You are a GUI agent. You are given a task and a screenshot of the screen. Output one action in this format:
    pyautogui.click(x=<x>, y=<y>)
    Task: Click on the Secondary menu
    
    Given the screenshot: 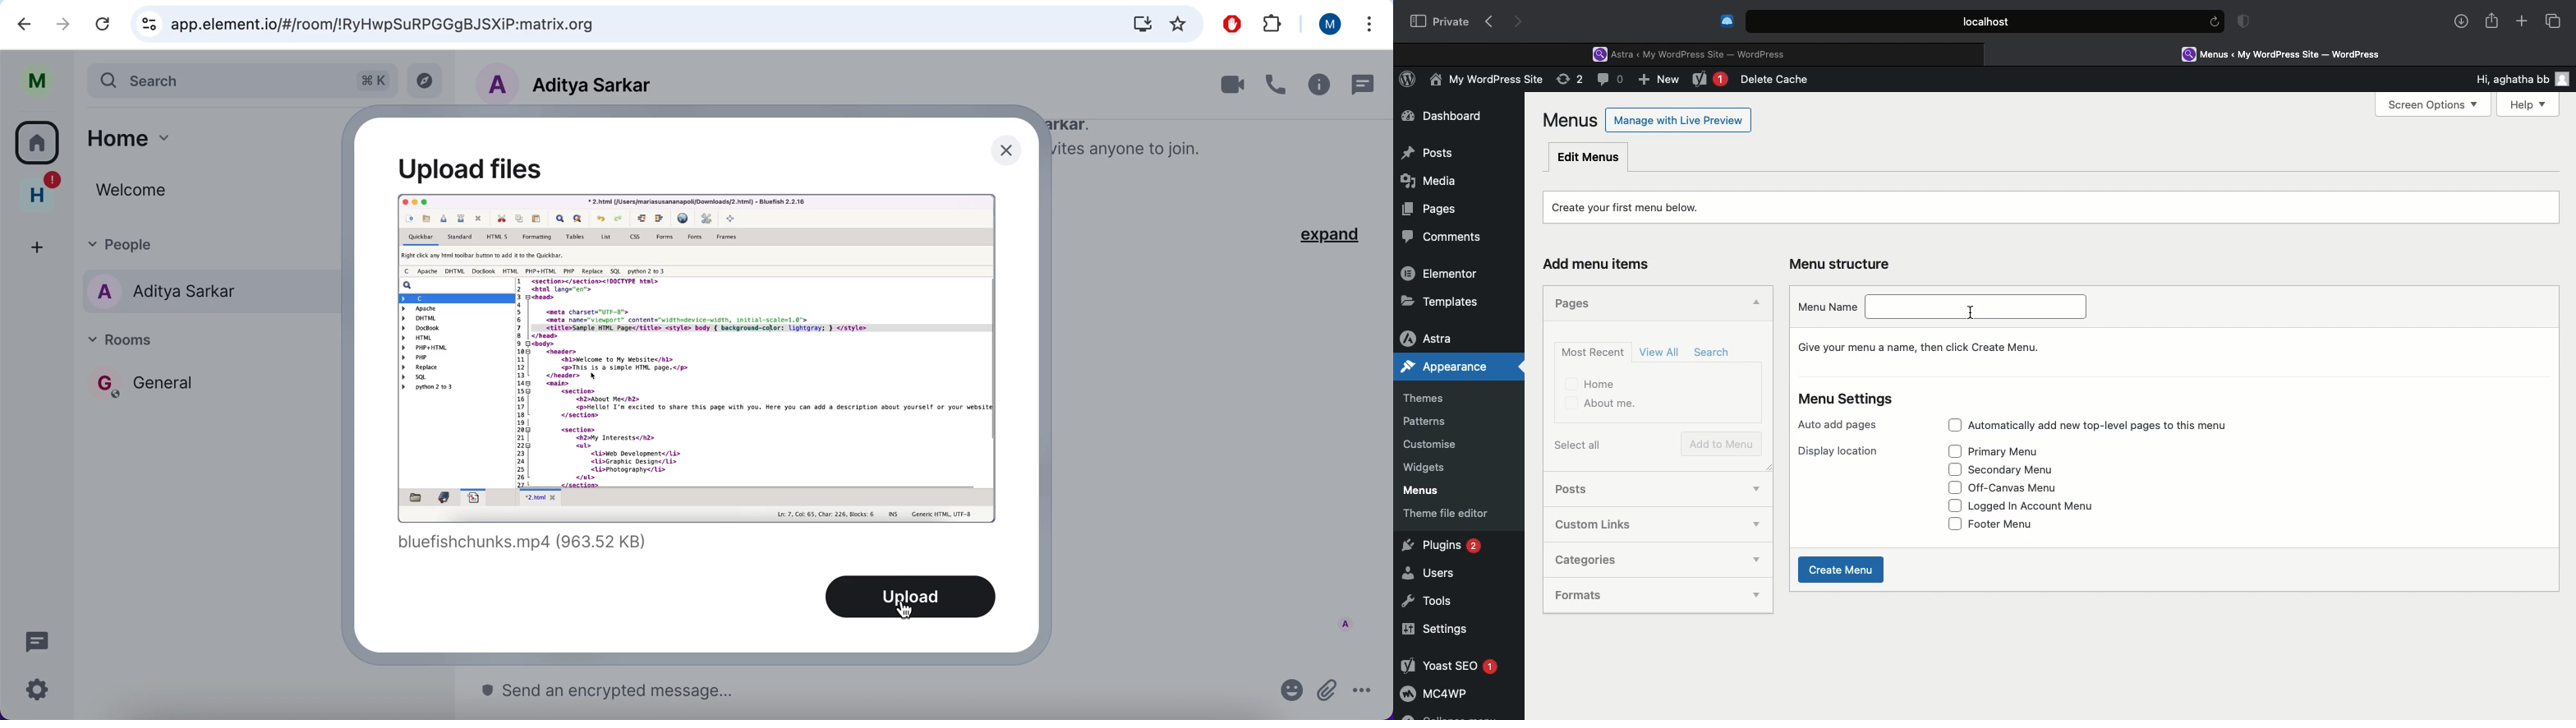 What is the action you would take?
    pyautogui.click(x=2022, y=469)
    